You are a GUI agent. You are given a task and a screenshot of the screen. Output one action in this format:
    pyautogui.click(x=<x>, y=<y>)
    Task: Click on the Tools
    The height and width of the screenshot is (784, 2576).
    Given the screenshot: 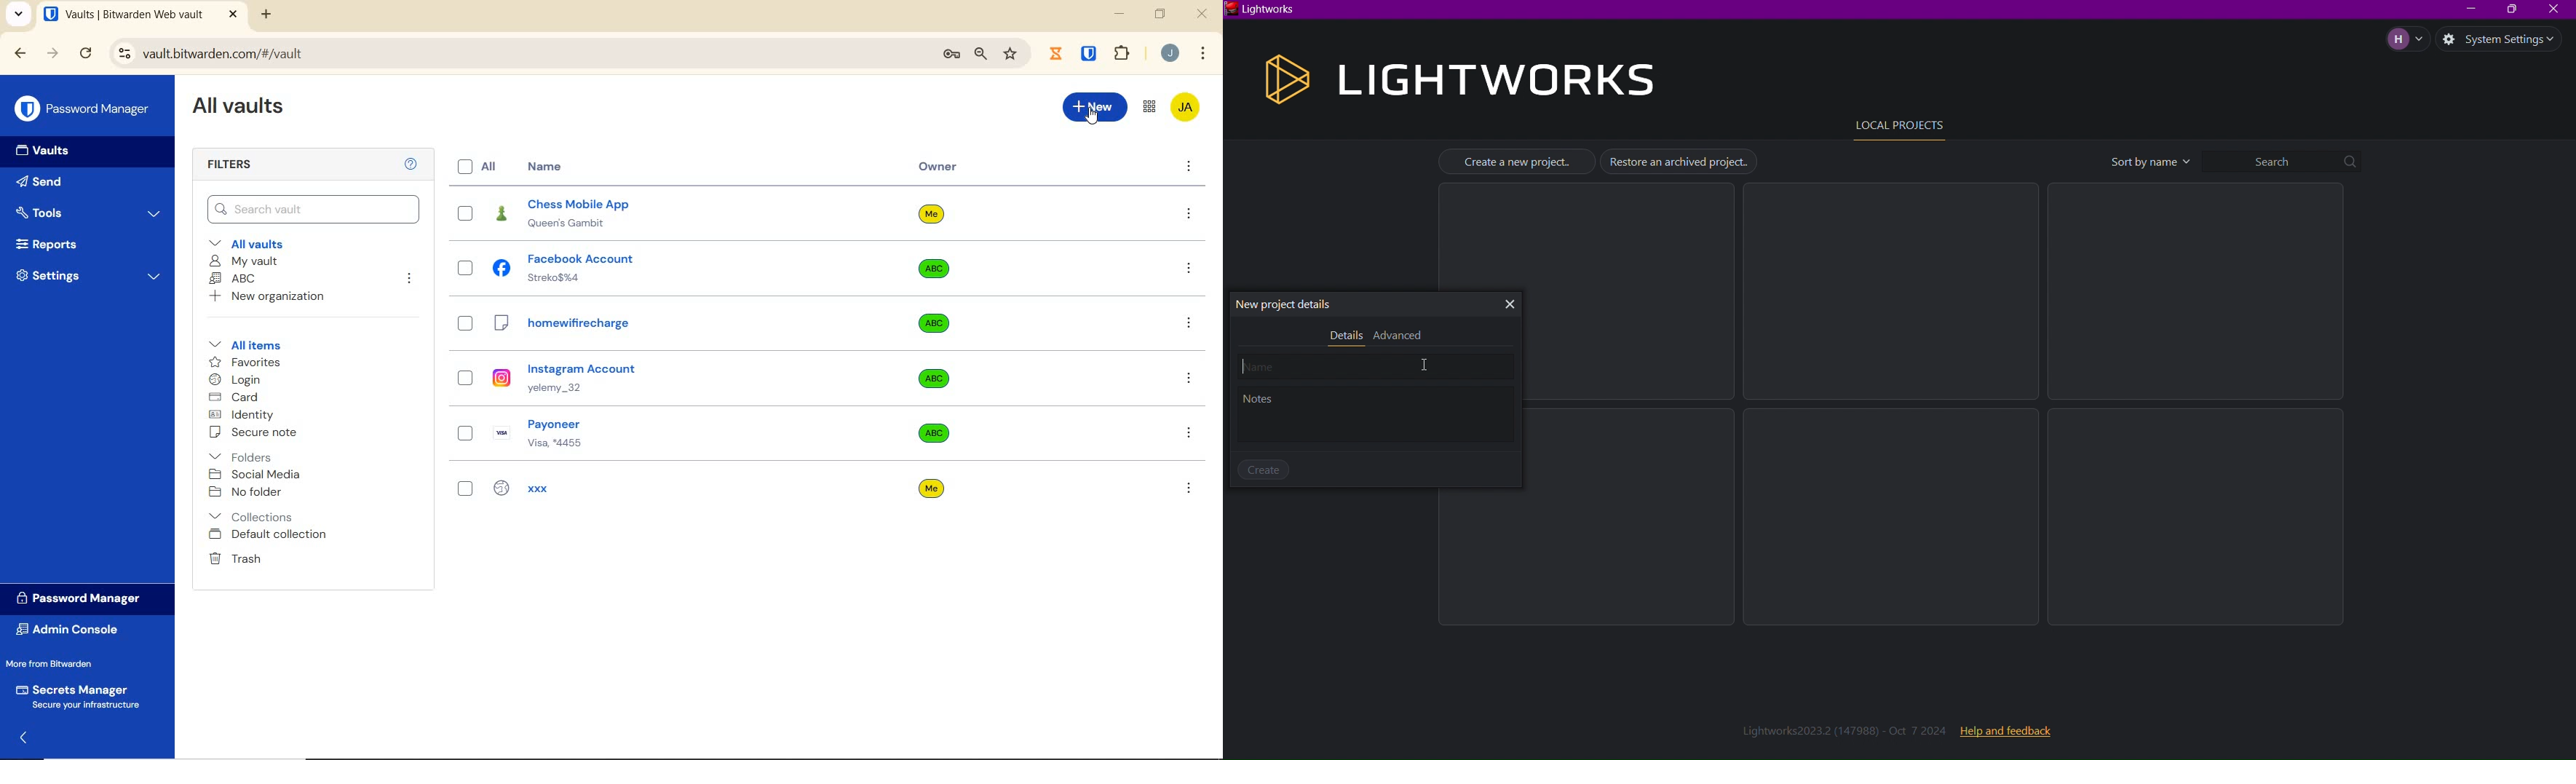 What is the action you would take?
    pyautogui.click(x=89, y=210)
    